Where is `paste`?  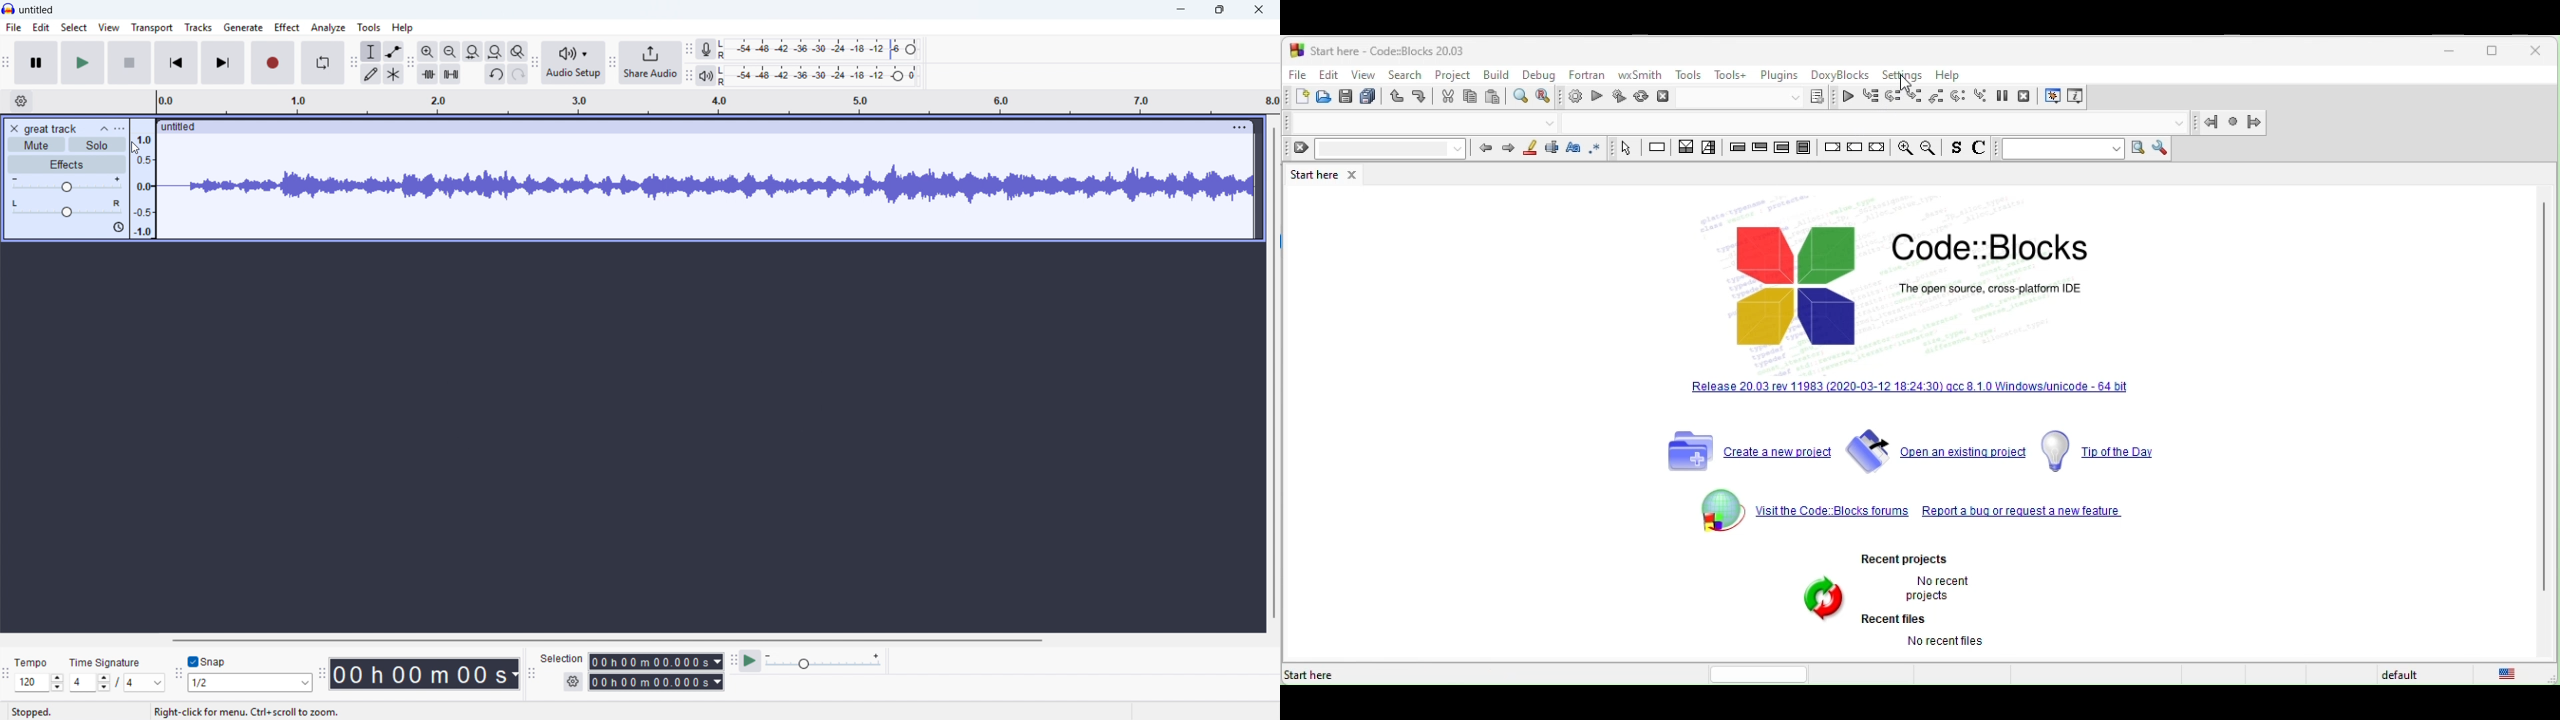
paste is located at coordinates (1494, 98).